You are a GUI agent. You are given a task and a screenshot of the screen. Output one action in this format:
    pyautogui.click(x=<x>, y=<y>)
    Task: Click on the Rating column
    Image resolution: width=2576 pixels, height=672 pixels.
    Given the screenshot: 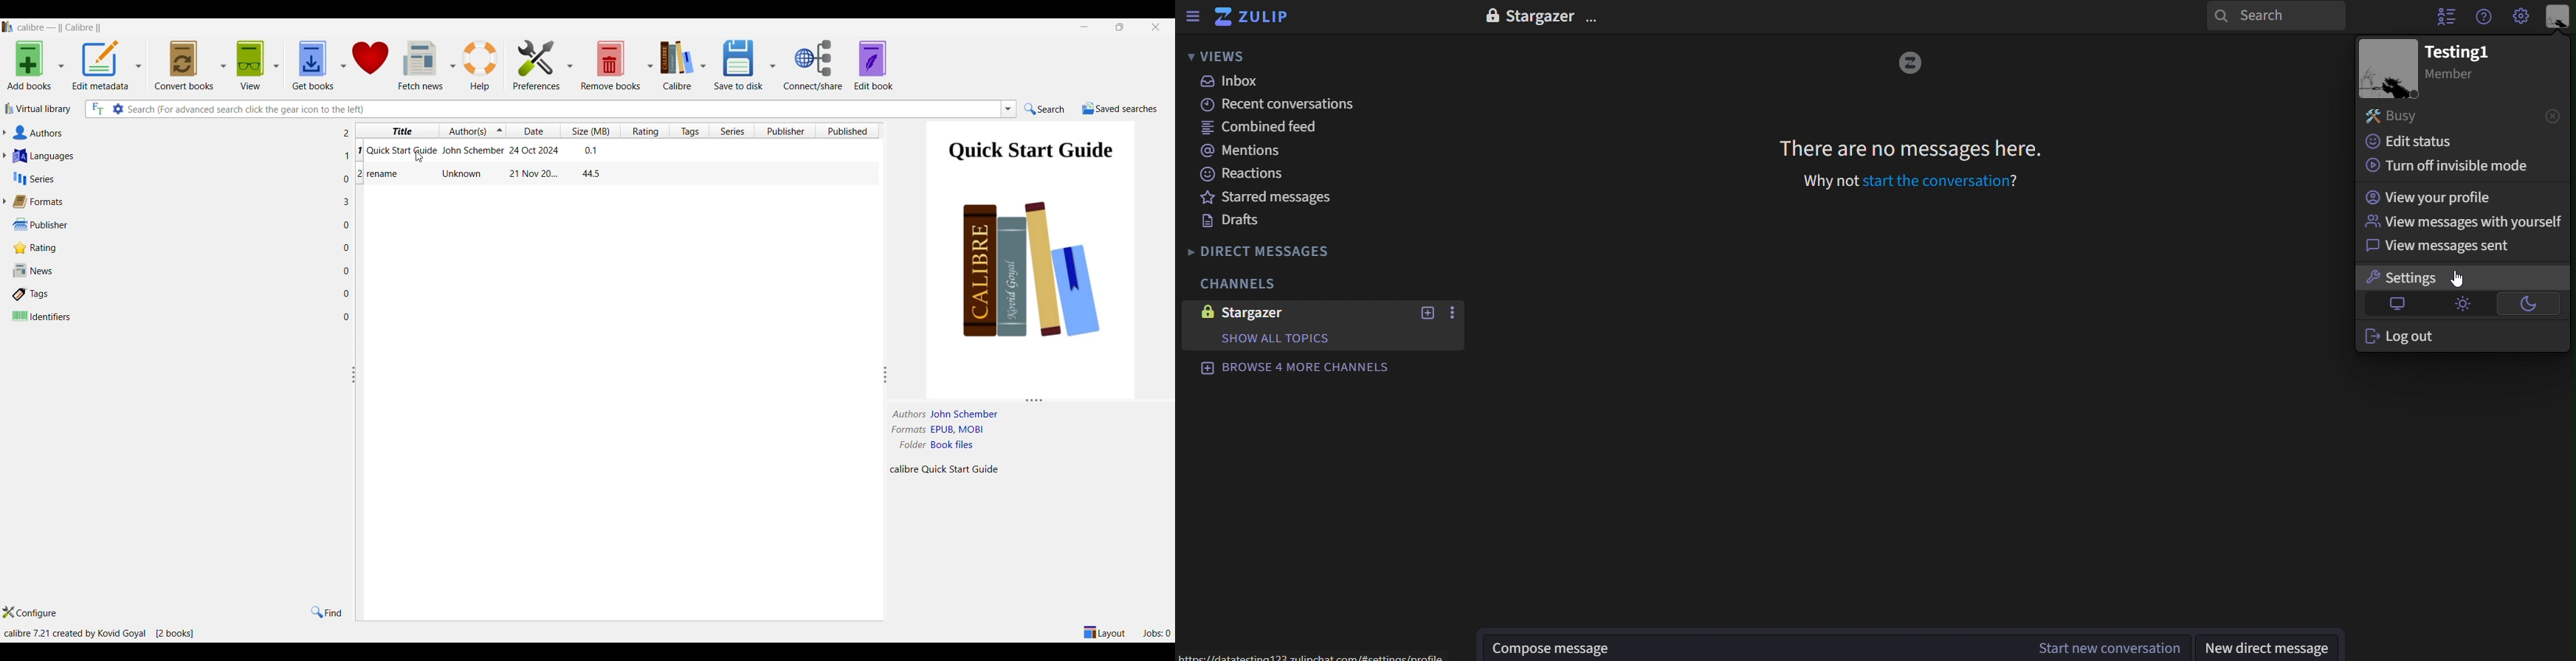 What is the action you would take?
    pyautogui.click(x=644, y=131)
    